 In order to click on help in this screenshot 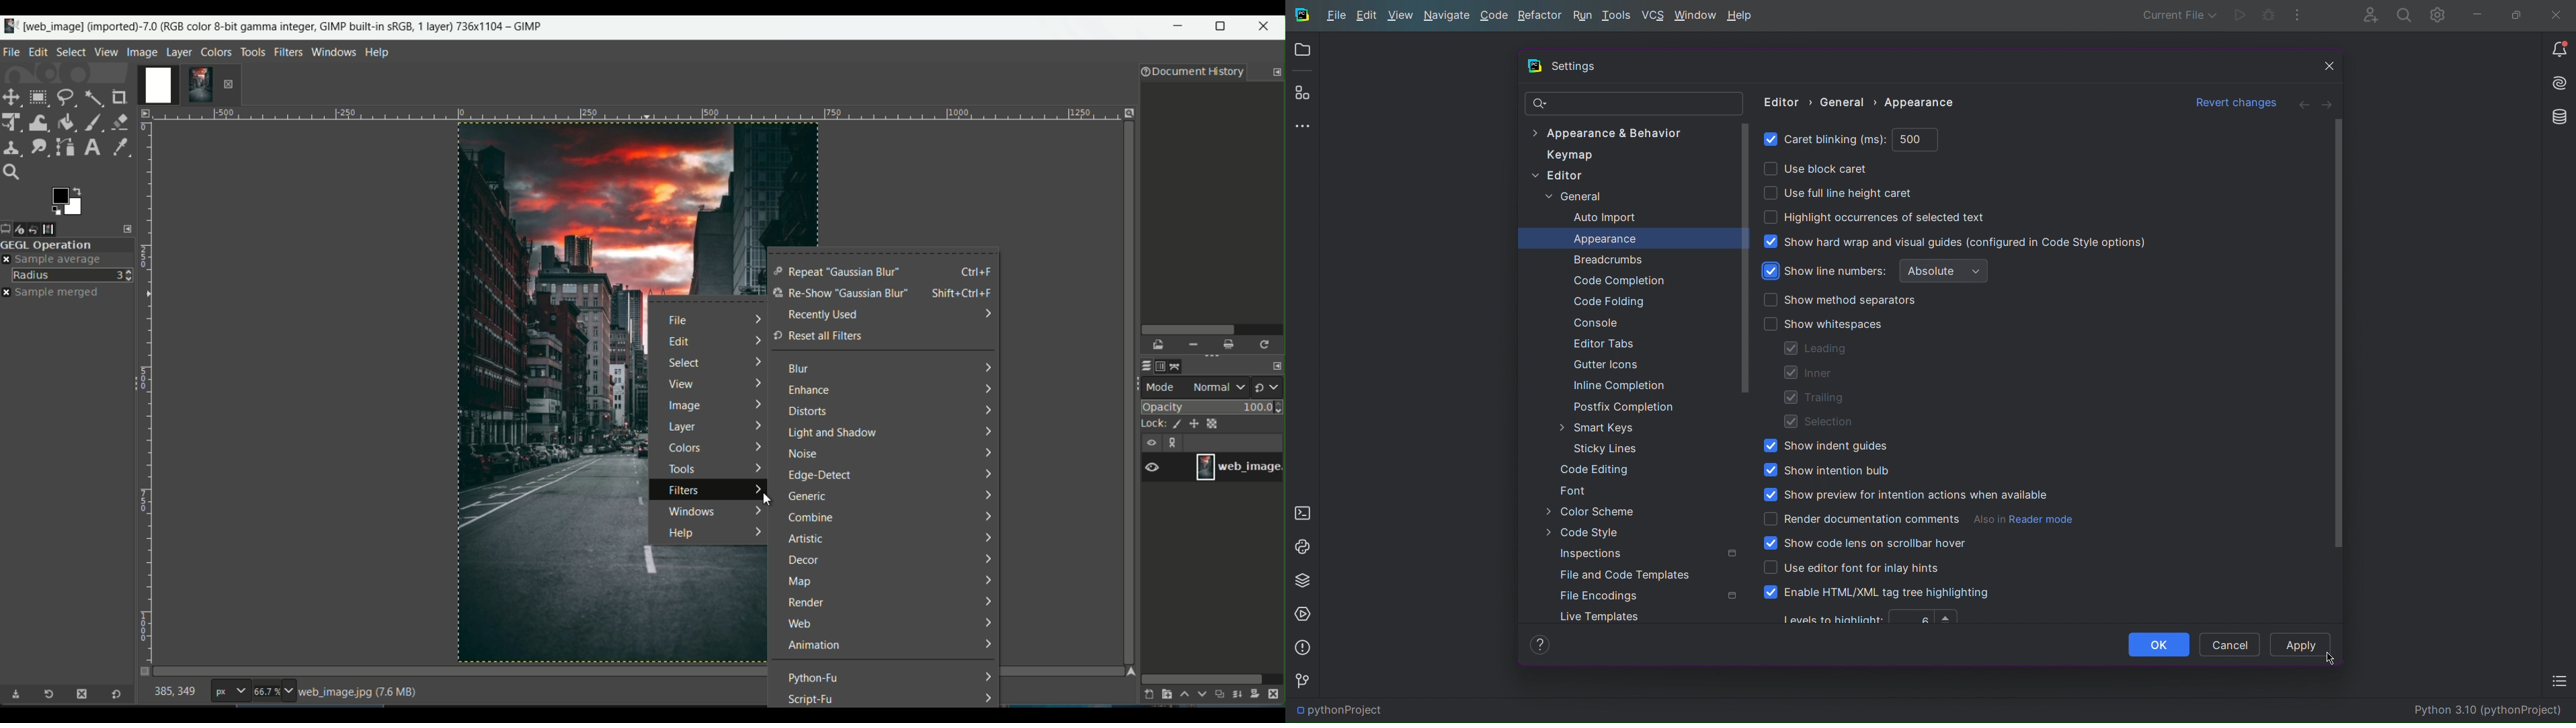, I will do `click(678, 534)`.